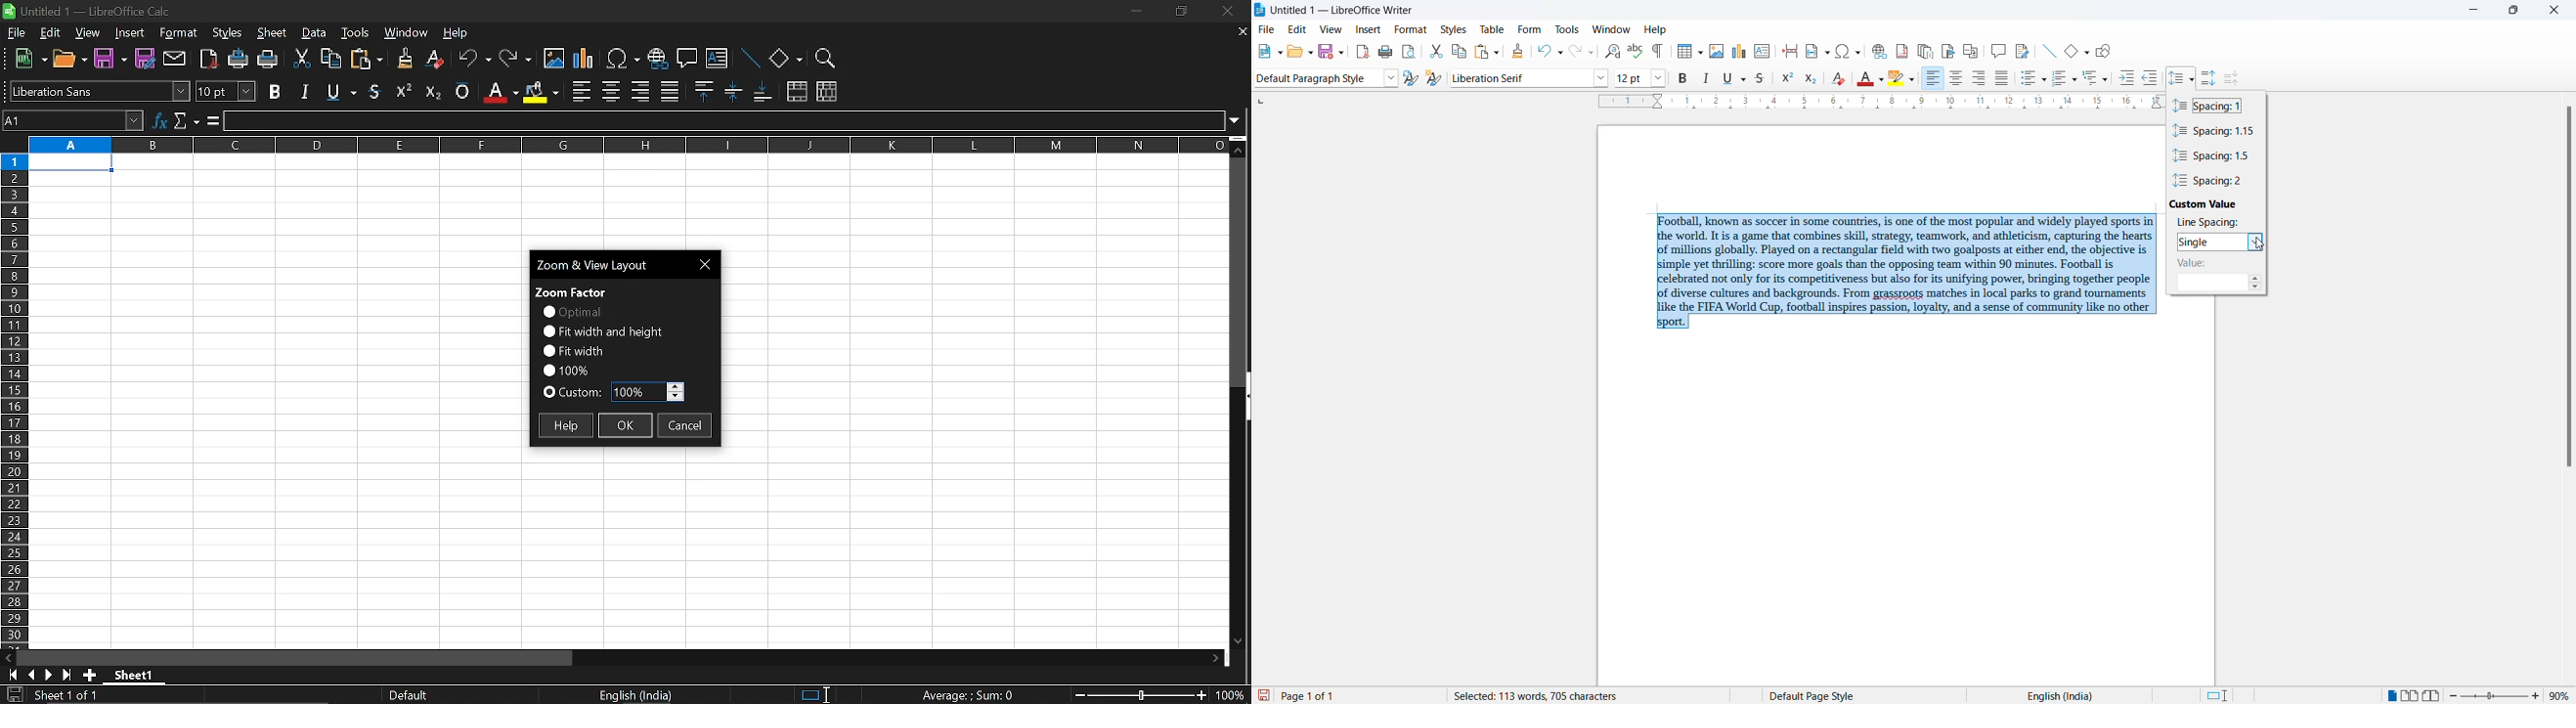 This screenshot has width=2576, height=728. Describe the element at coordinates (2255, 242) in the screenshot. I see `spacing options` at that location.